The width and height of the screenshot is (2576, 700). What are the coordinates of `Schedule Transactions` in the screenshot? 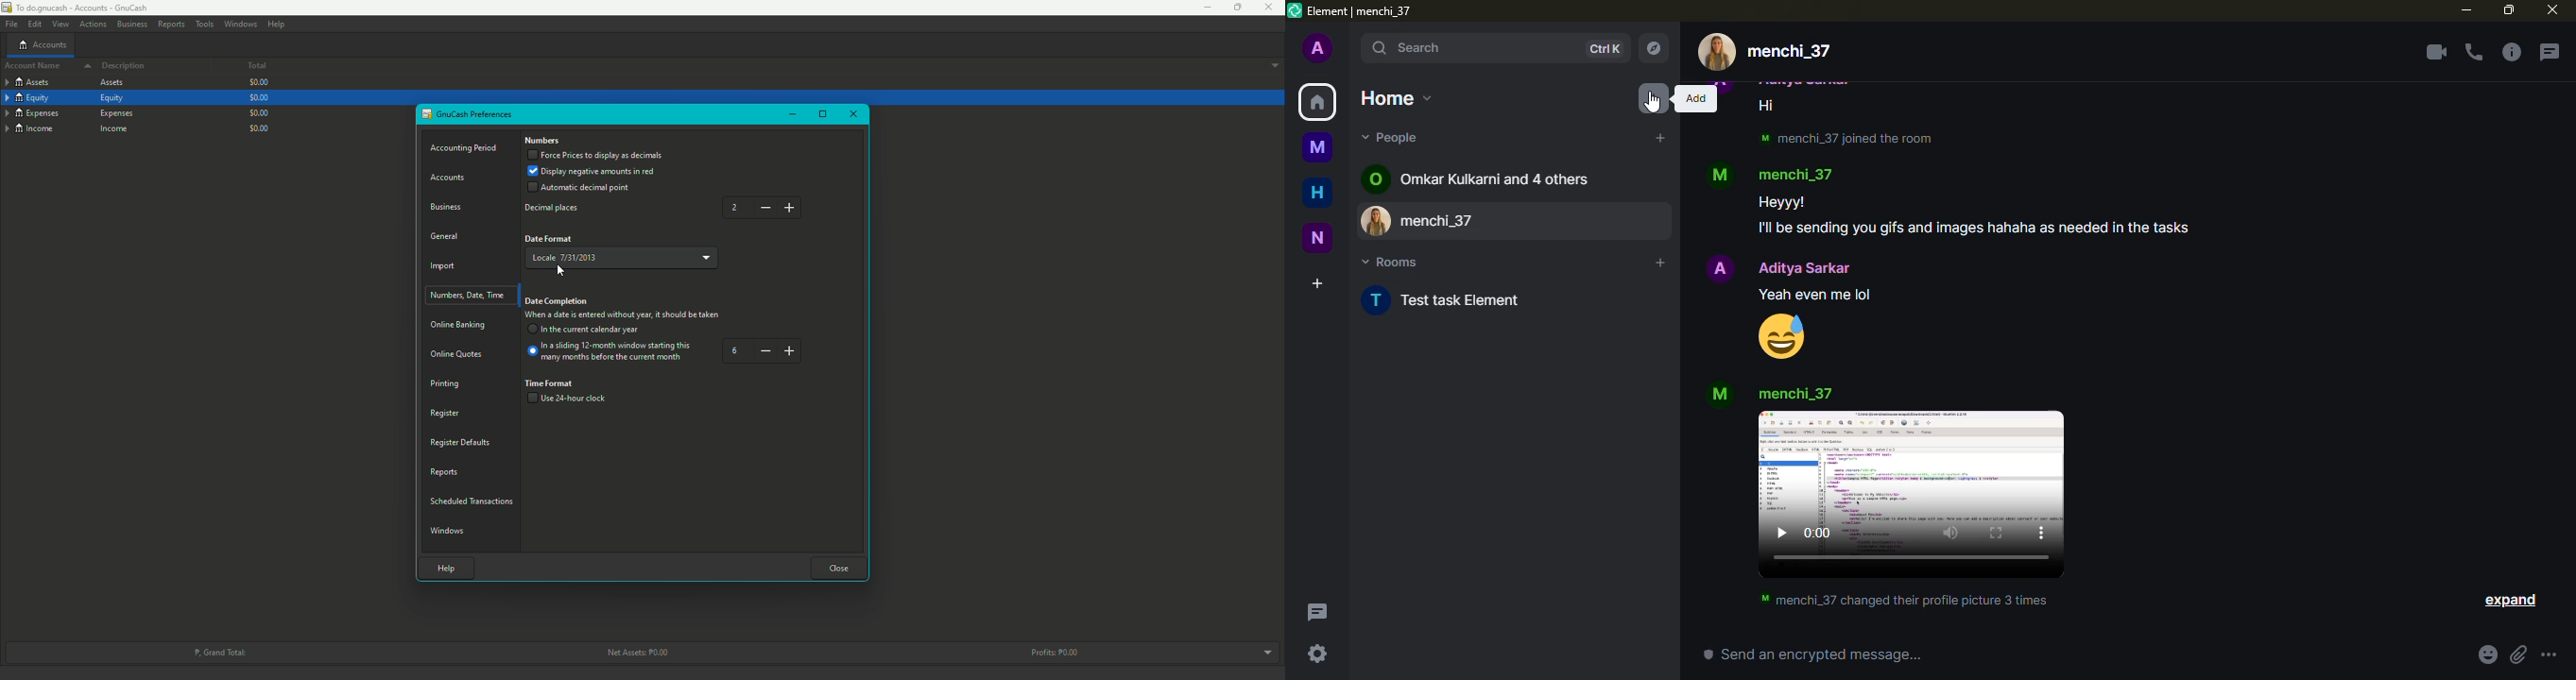 It's located at (474, 499).